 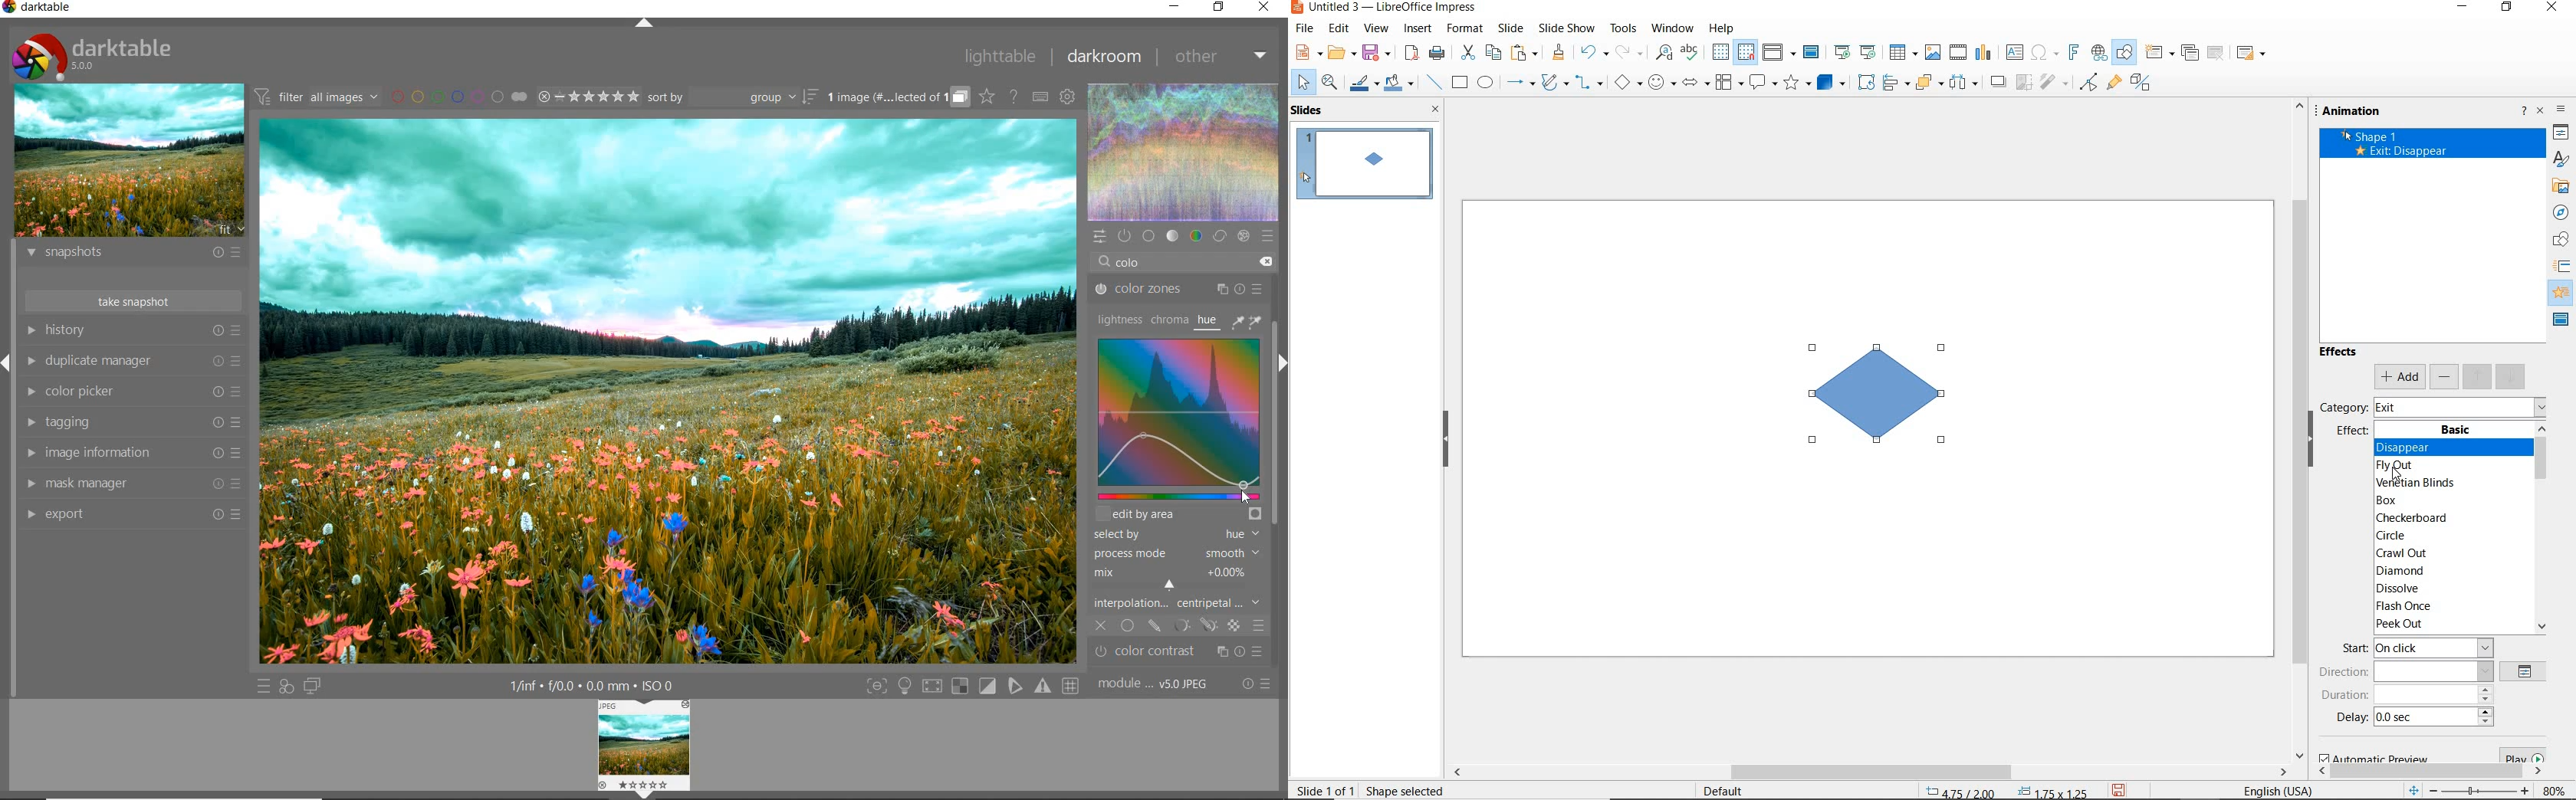 What do you see at coordinates (2542, 527) in the screenshot?
I see `scrollbar` at bounding box center [2542, 527].